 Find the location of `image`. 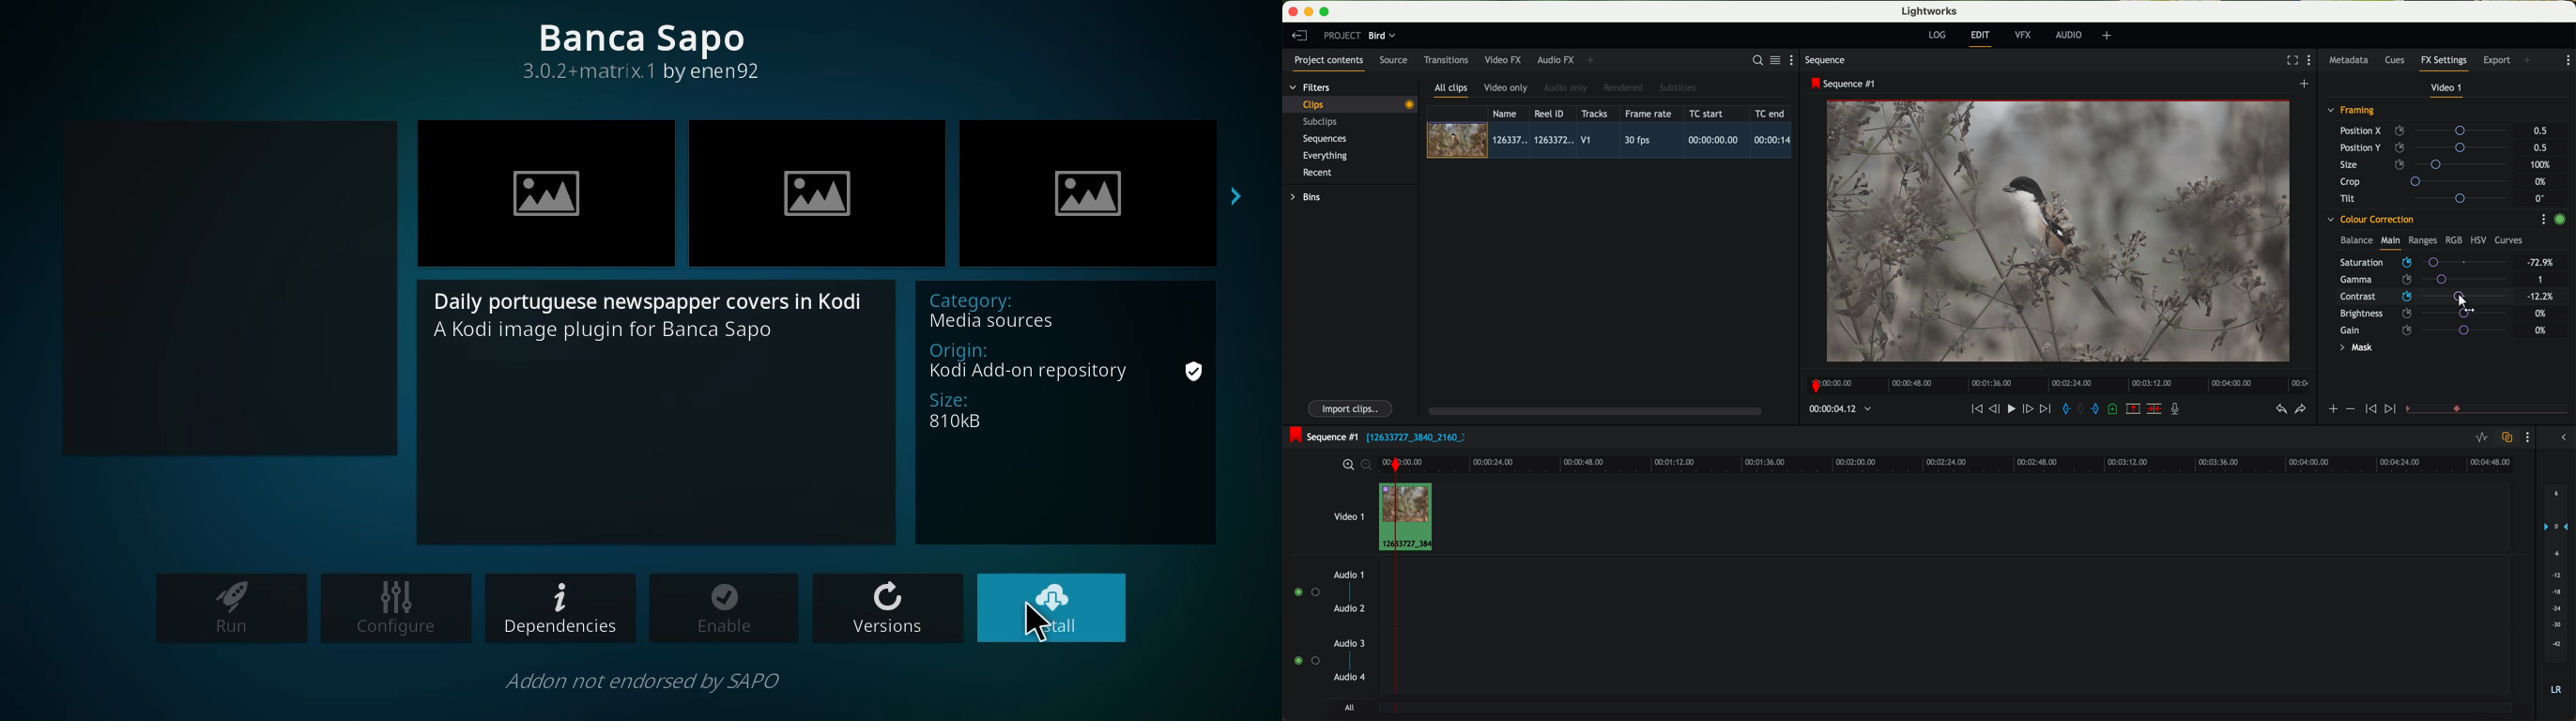

image is located at coordinates (1088, 198).